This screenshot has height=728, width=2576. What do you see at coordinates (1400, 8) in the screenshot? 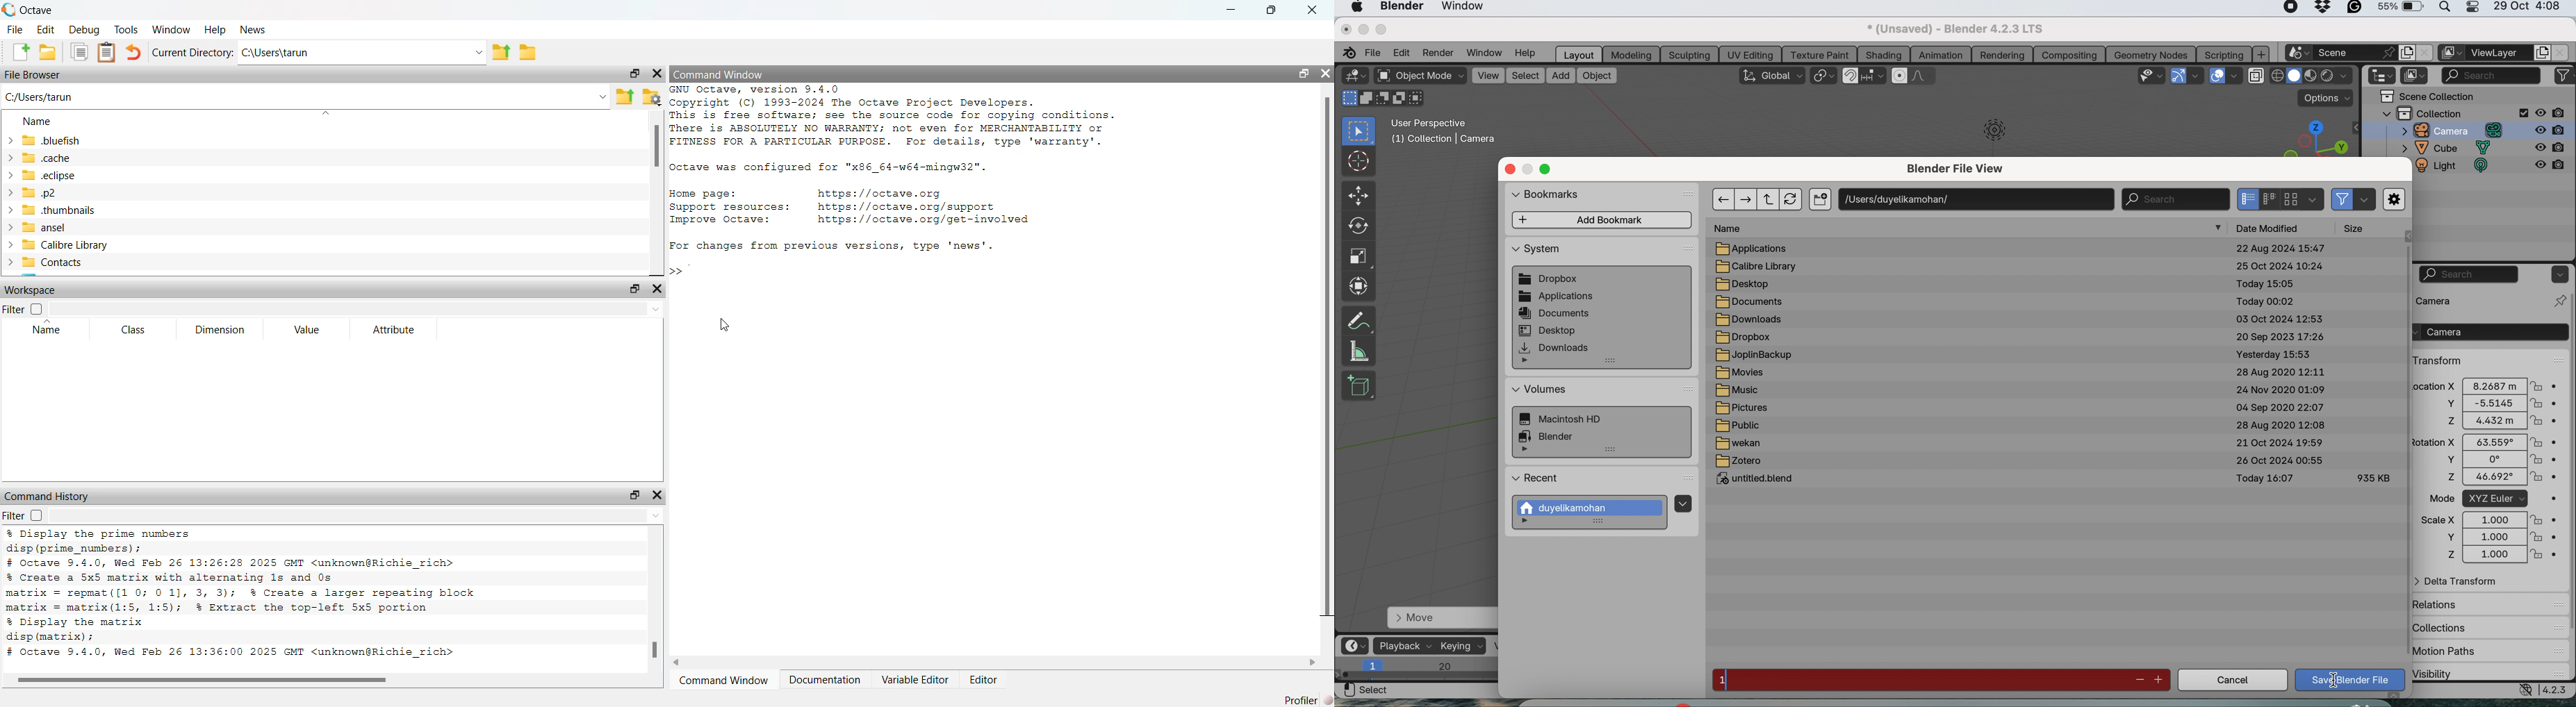
I see `blender` at bounding box center [1400, 8].